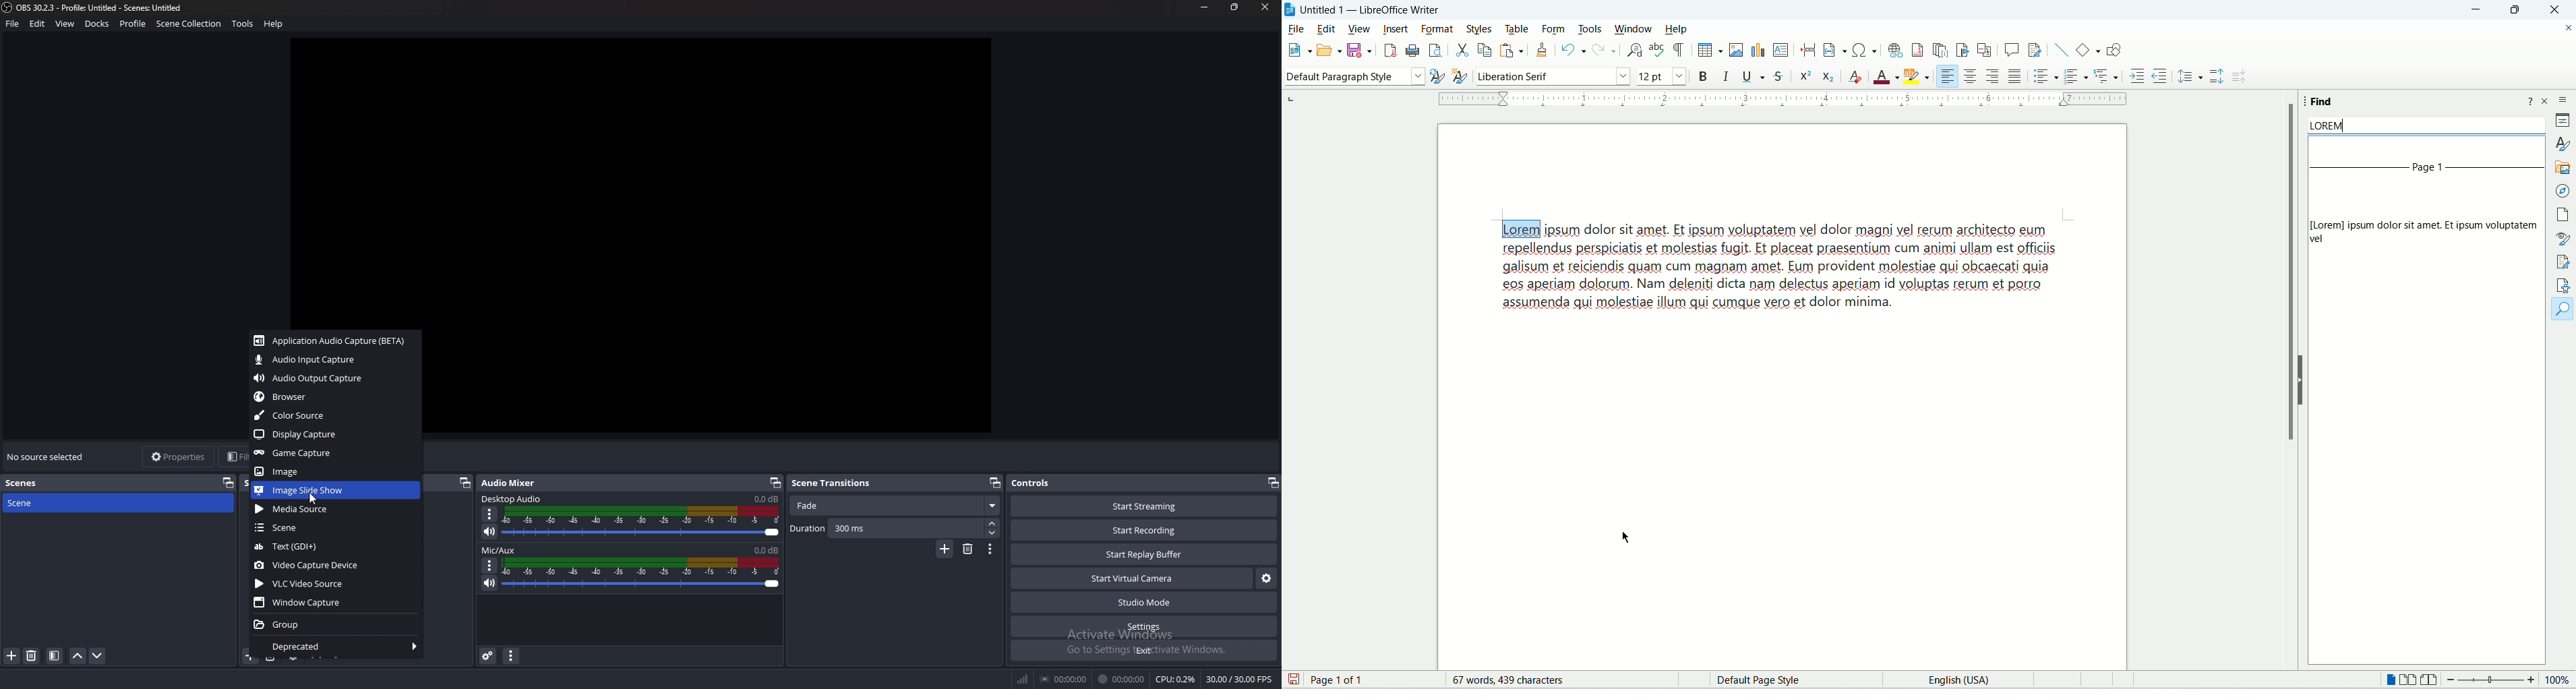 The width and height of the screenshot is (2576, 700). What do you see at coordinates (773, 483) in the screenshot?
I see `pop out` at bounding box center [773, 483].